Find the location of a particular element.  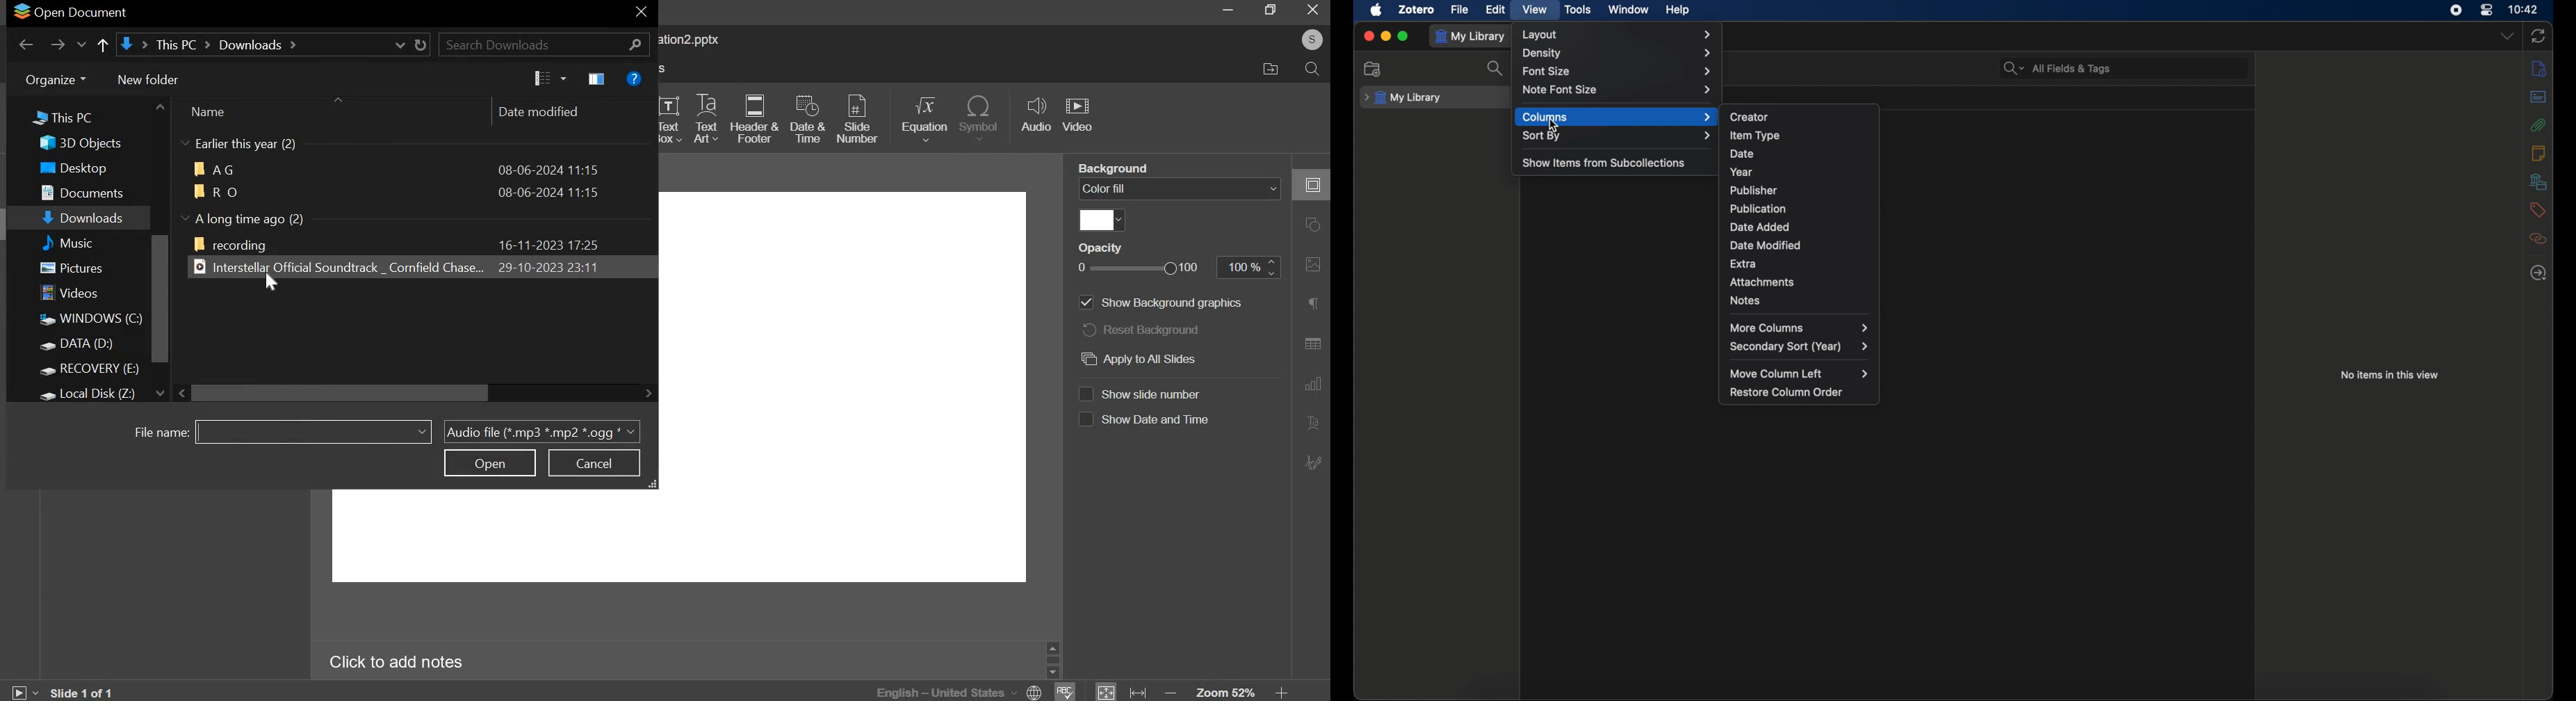

time is located at coordinates (2524, 10).